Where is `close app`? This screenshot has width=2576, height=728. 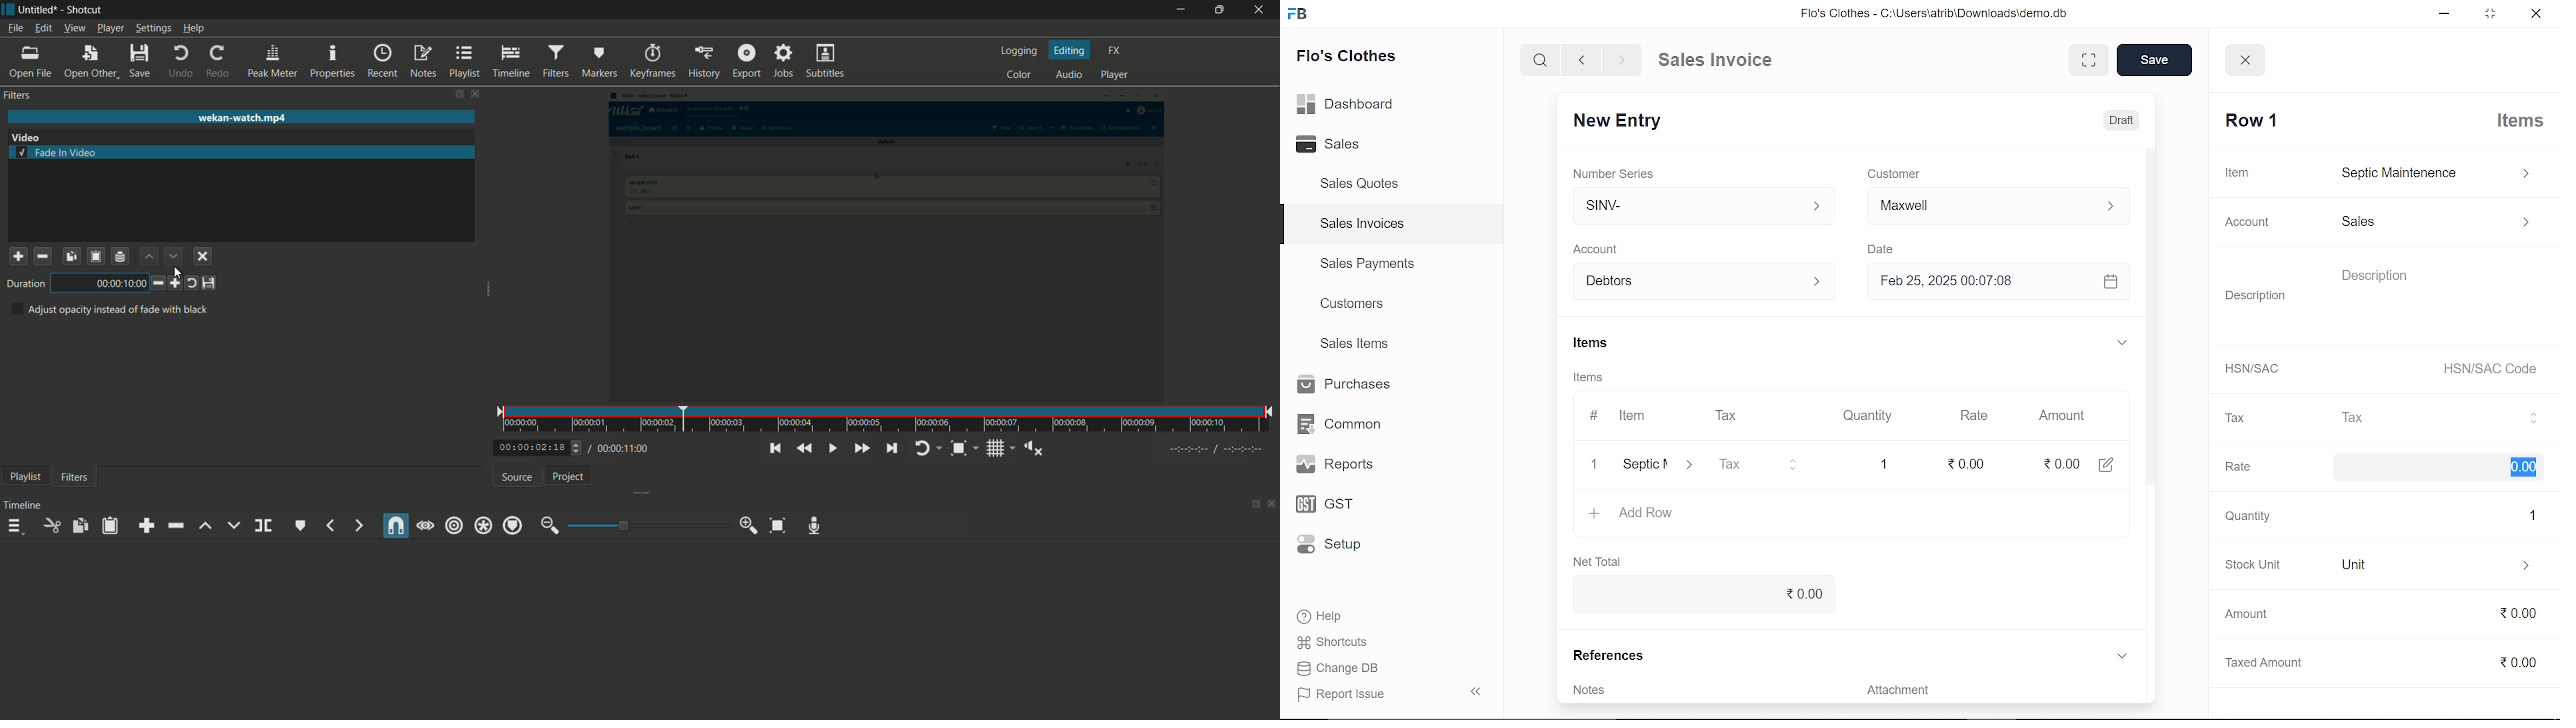 close app is located at coordinates (1261, 11).